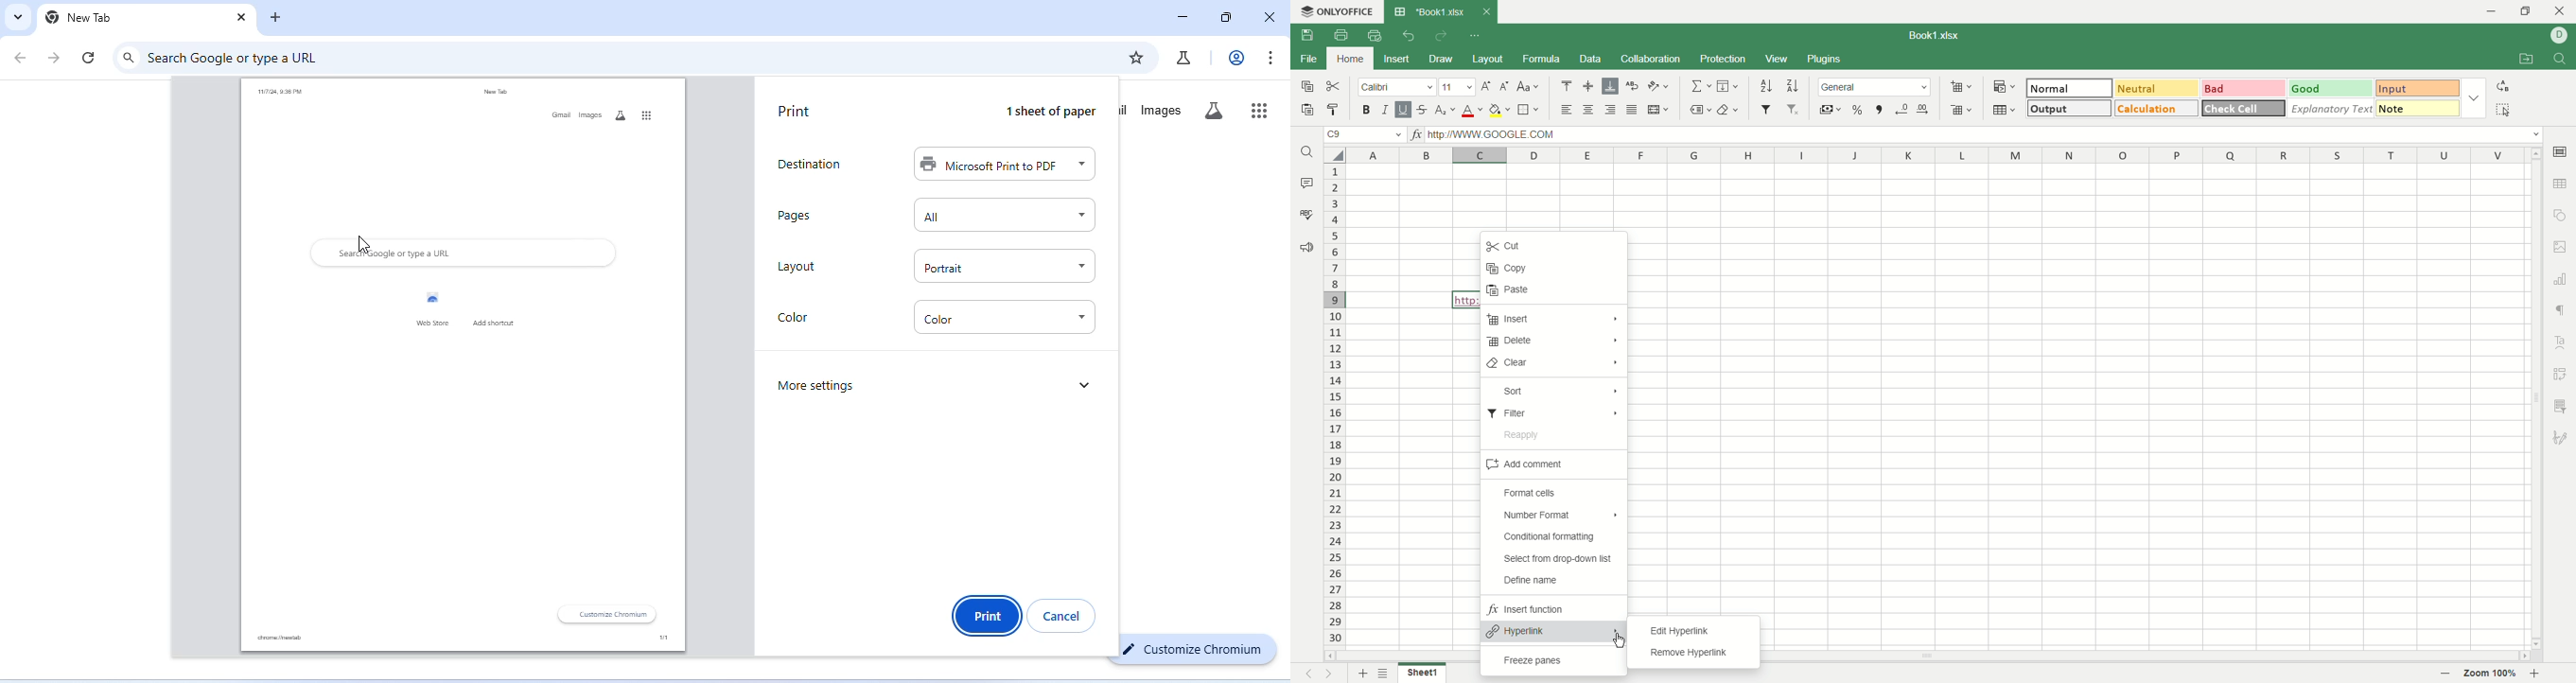 This screenshot has width=2576, height=700. Describe the element at coordinates (2005, 86) in the screenshot. I see `conditional formatting` at that location.